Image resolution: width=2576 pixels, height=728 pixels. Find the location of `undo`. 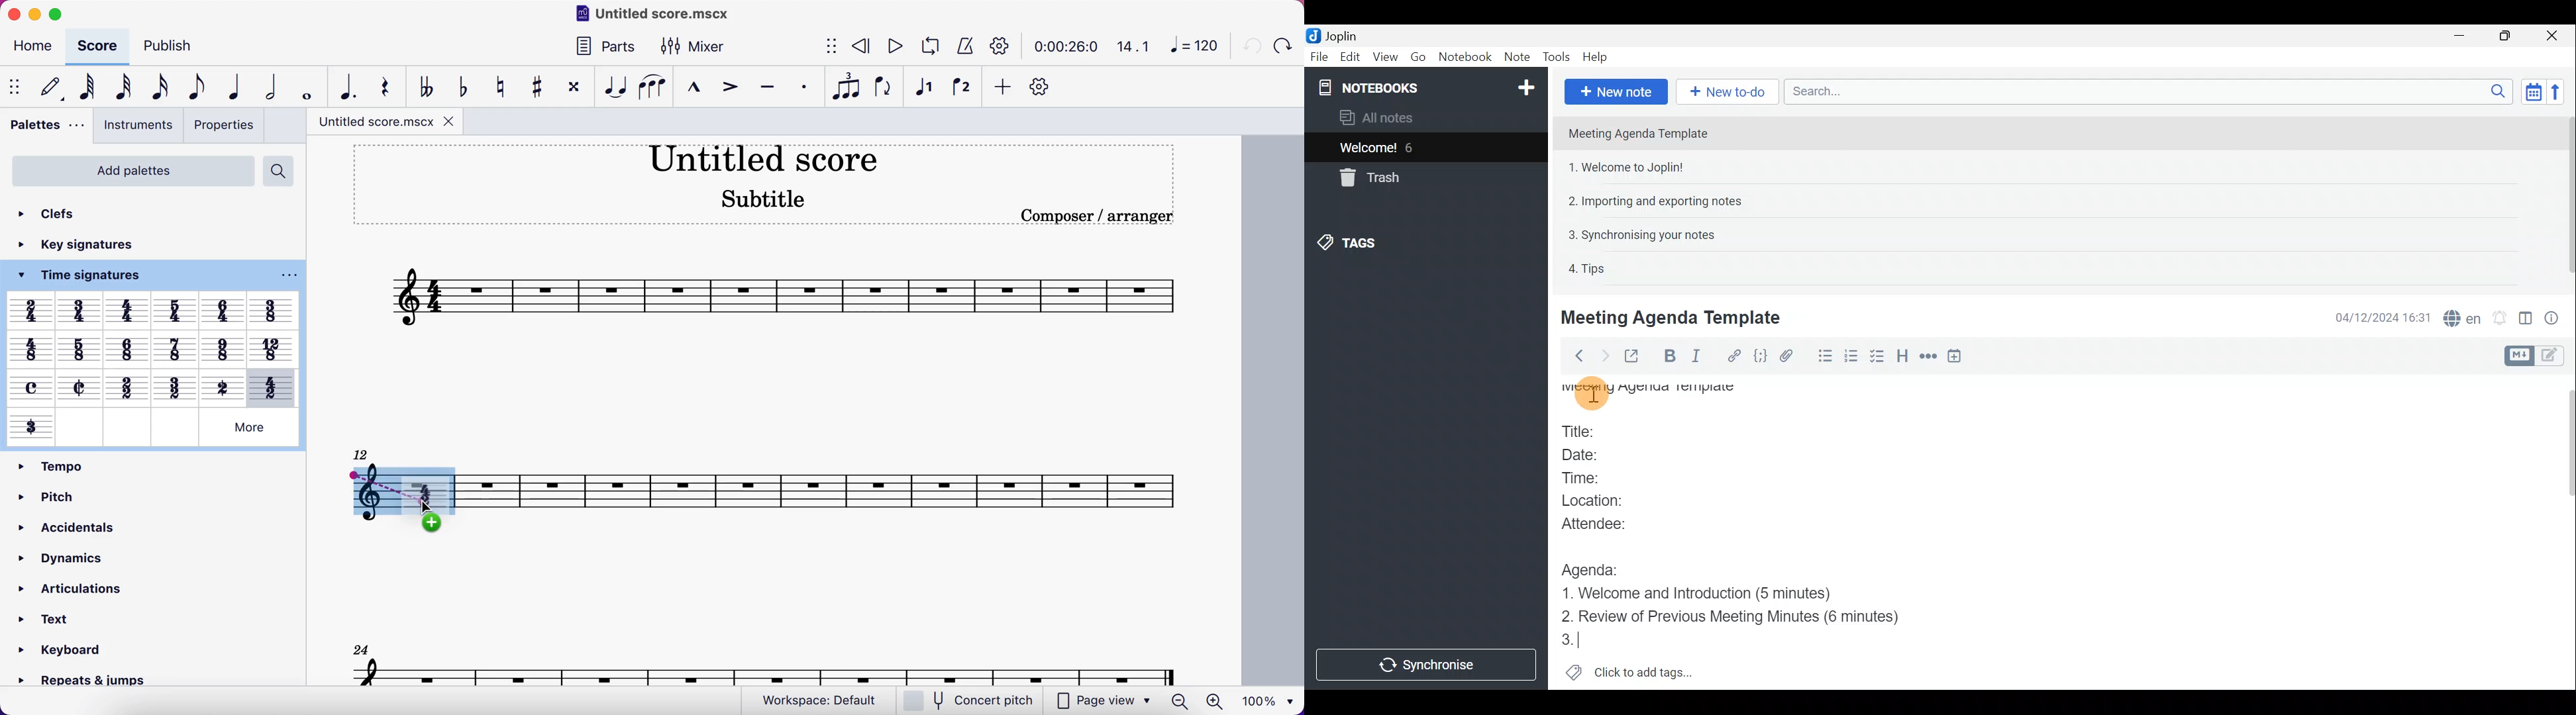

undo is located at coordinates (1250, 44).